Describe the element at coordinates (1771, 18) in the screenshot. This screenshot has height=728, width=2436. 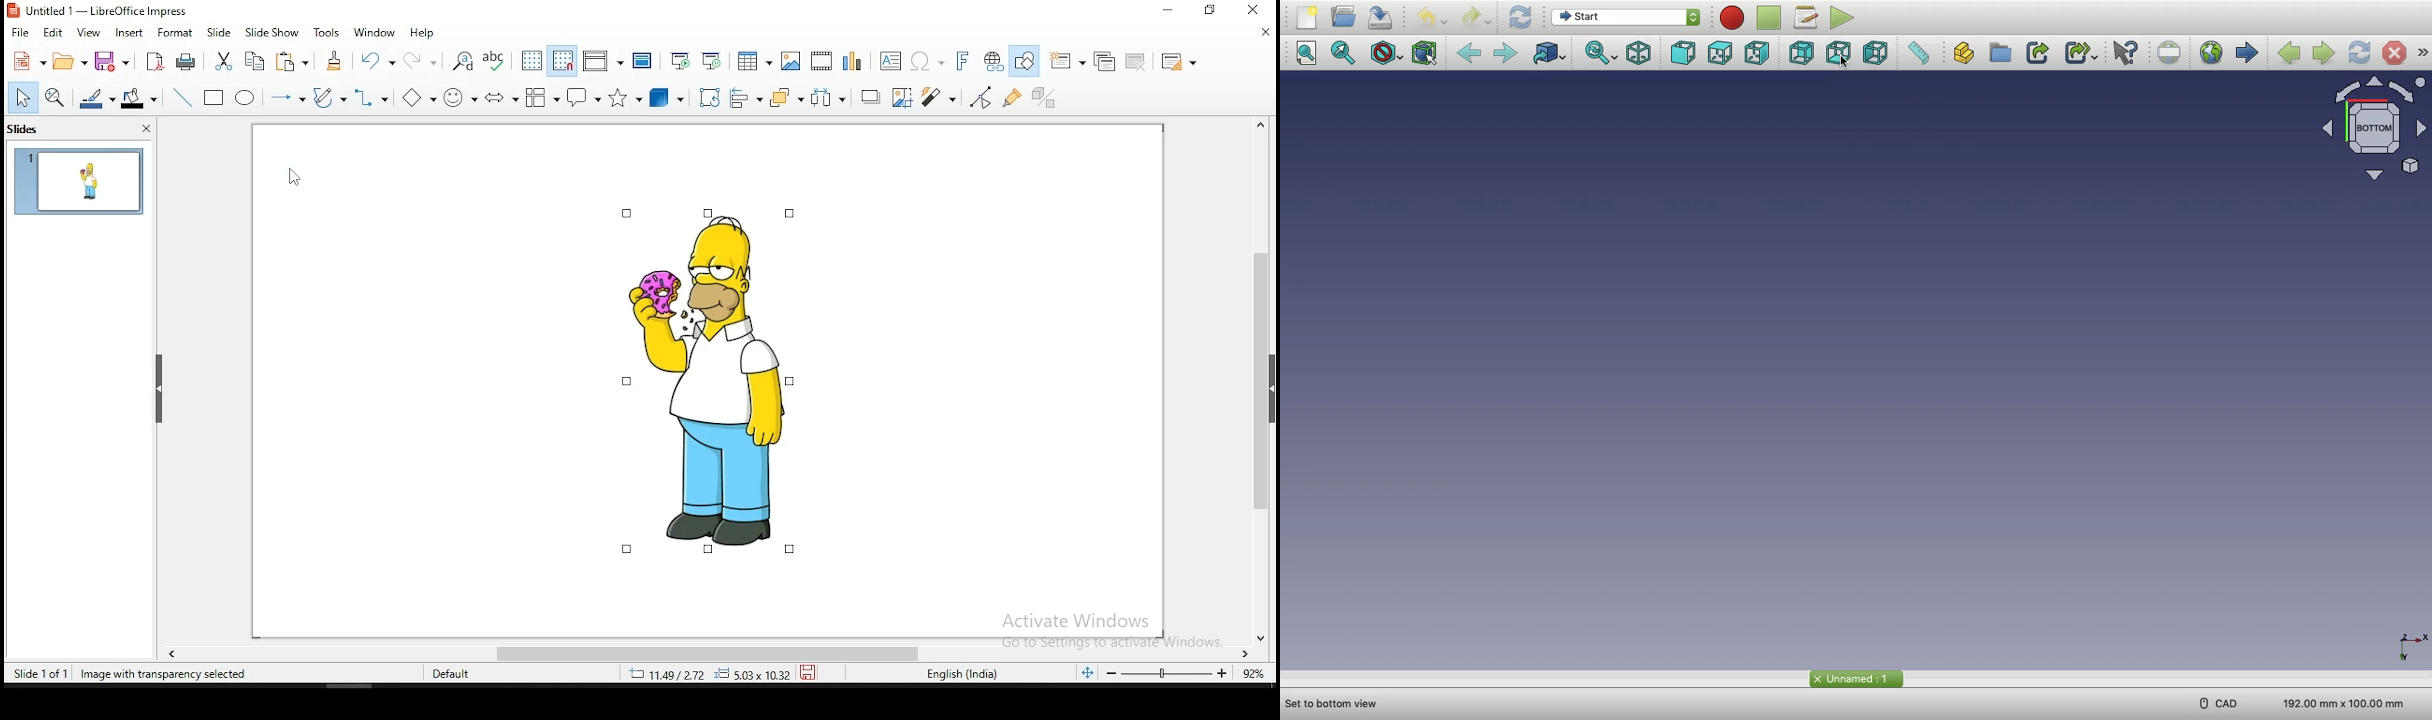
I see `Stop macro reading` at that location.